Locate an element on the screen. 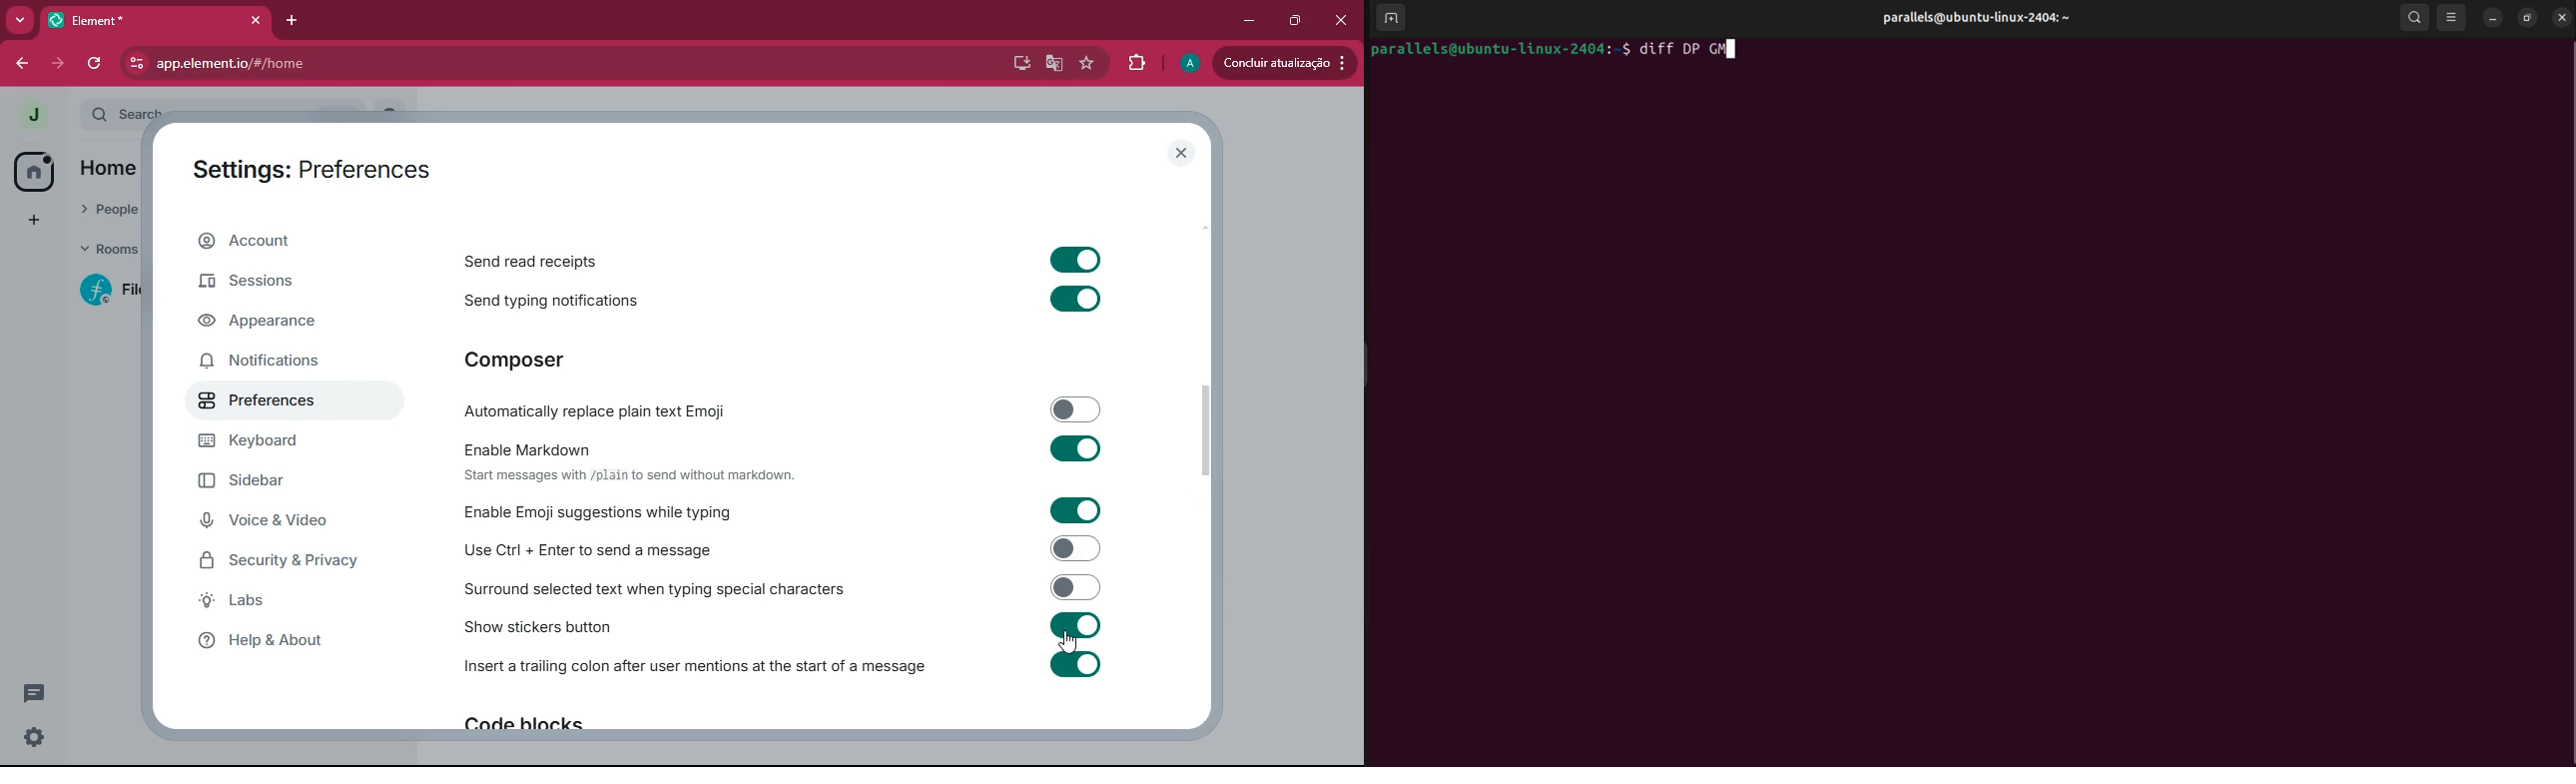 The width and height of the screenshot is (2576, 784). view options is located at coordinates (2455, 17).